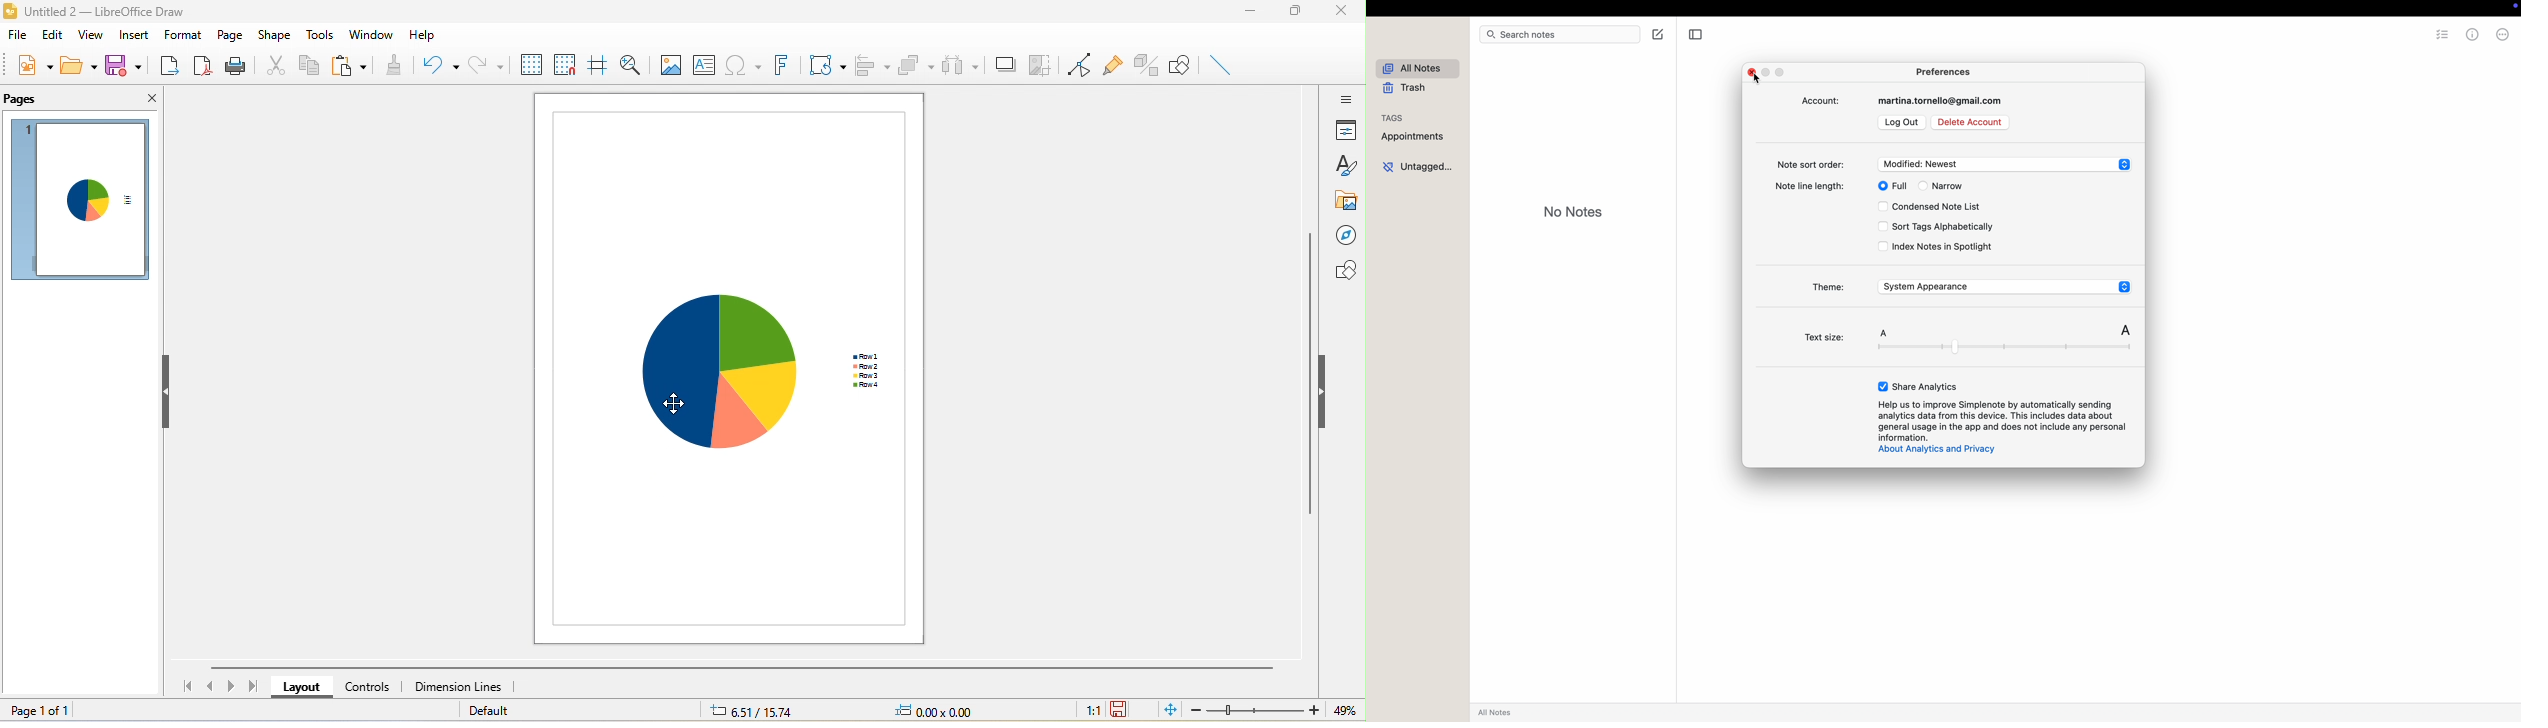 The image size is (2548, 728). What do you see at coordinates (17, 36) in the screenshot?
I see `file` at bounding box center [17, 36].